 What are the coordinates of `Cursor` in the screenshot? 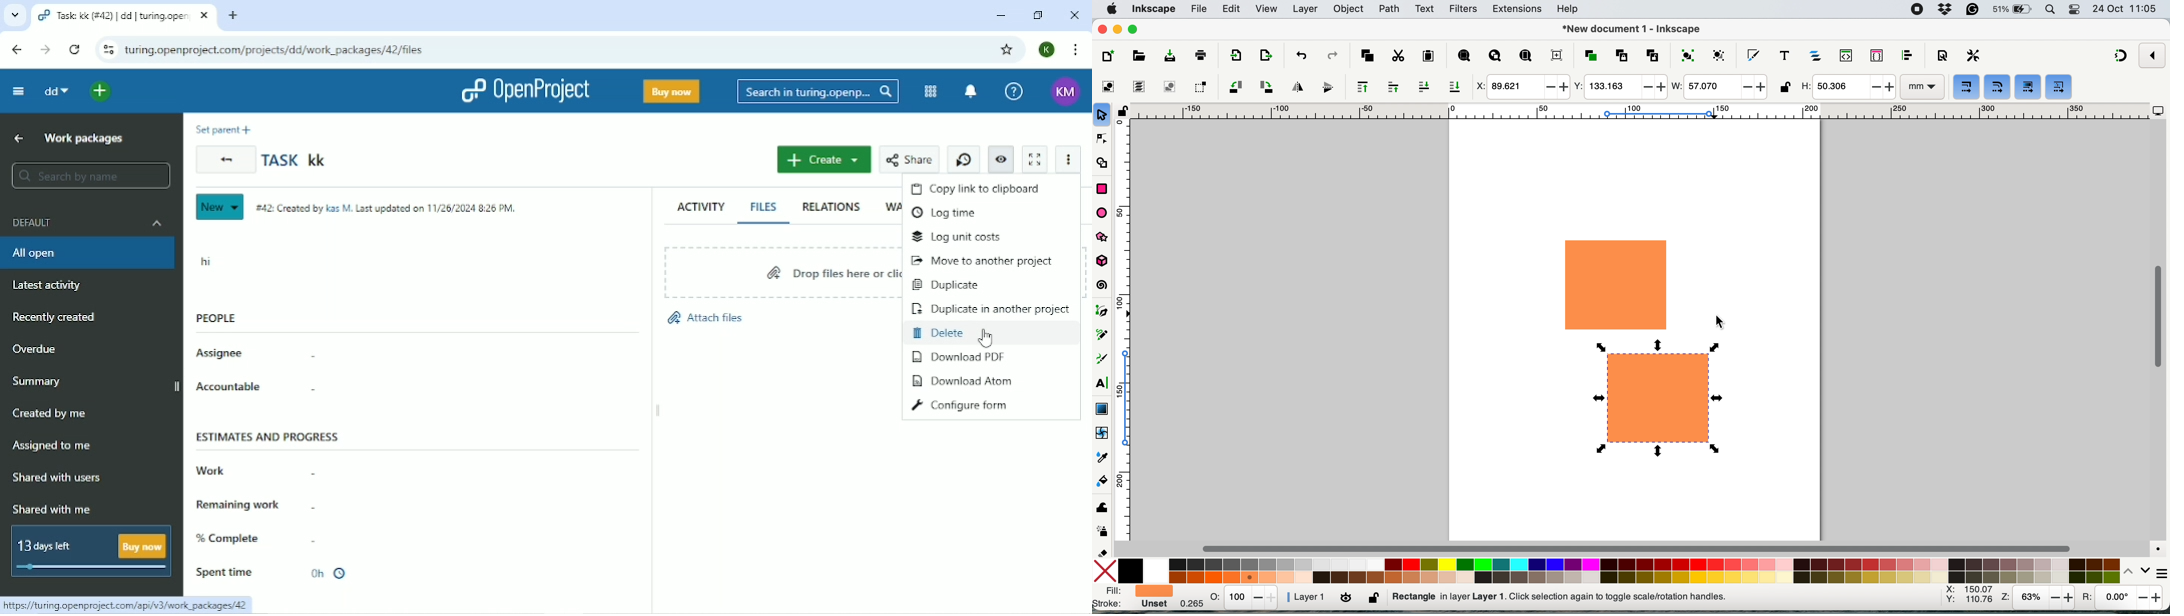 It's located at (989, 337).